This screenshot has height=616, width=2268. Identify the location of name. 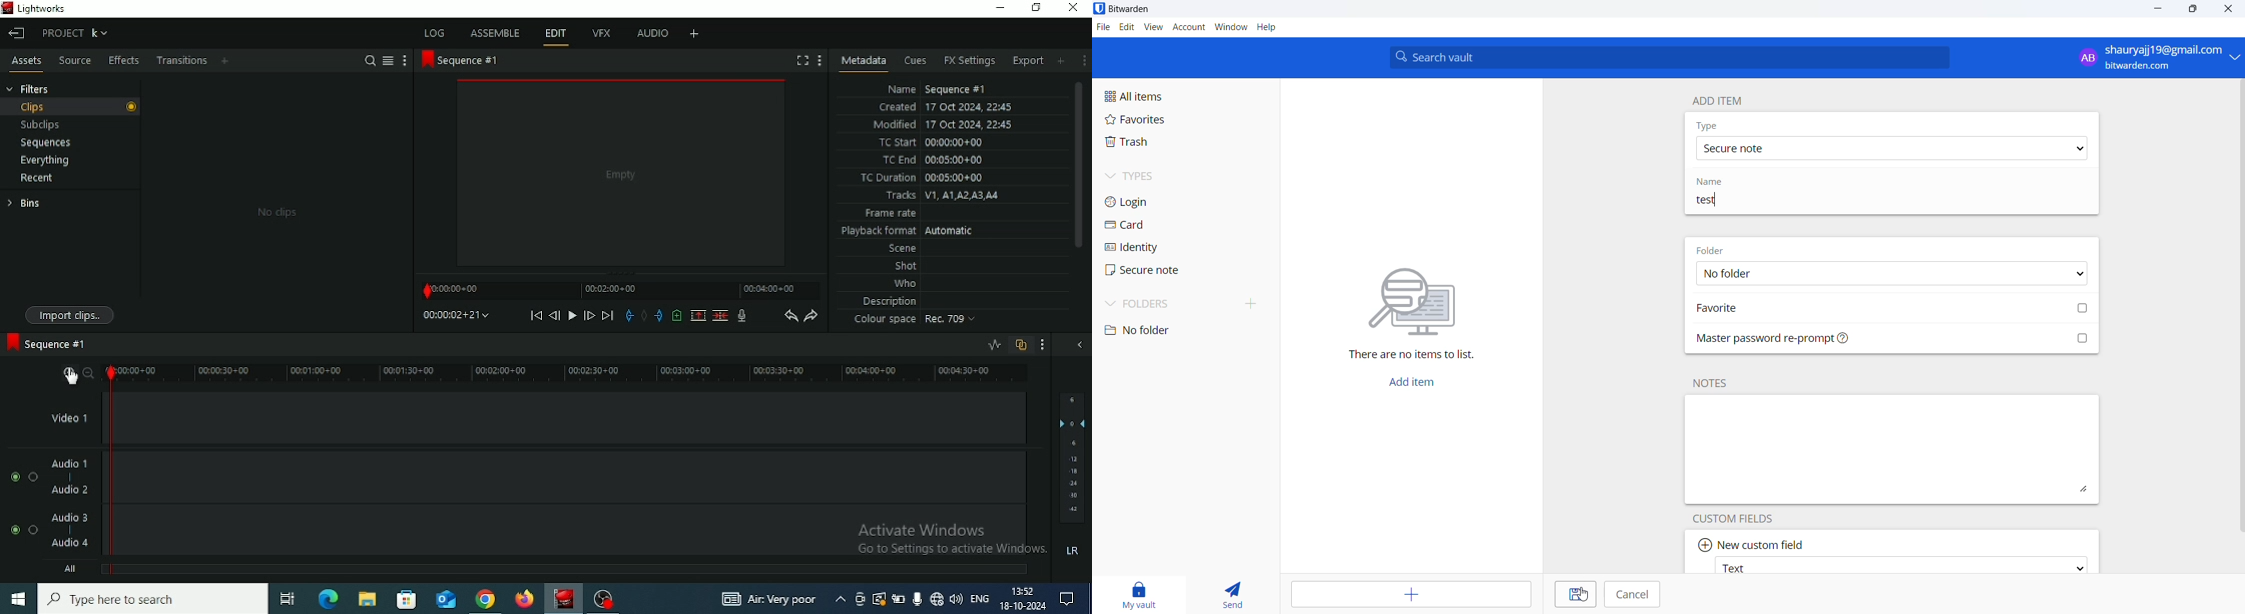
(1713, 182).